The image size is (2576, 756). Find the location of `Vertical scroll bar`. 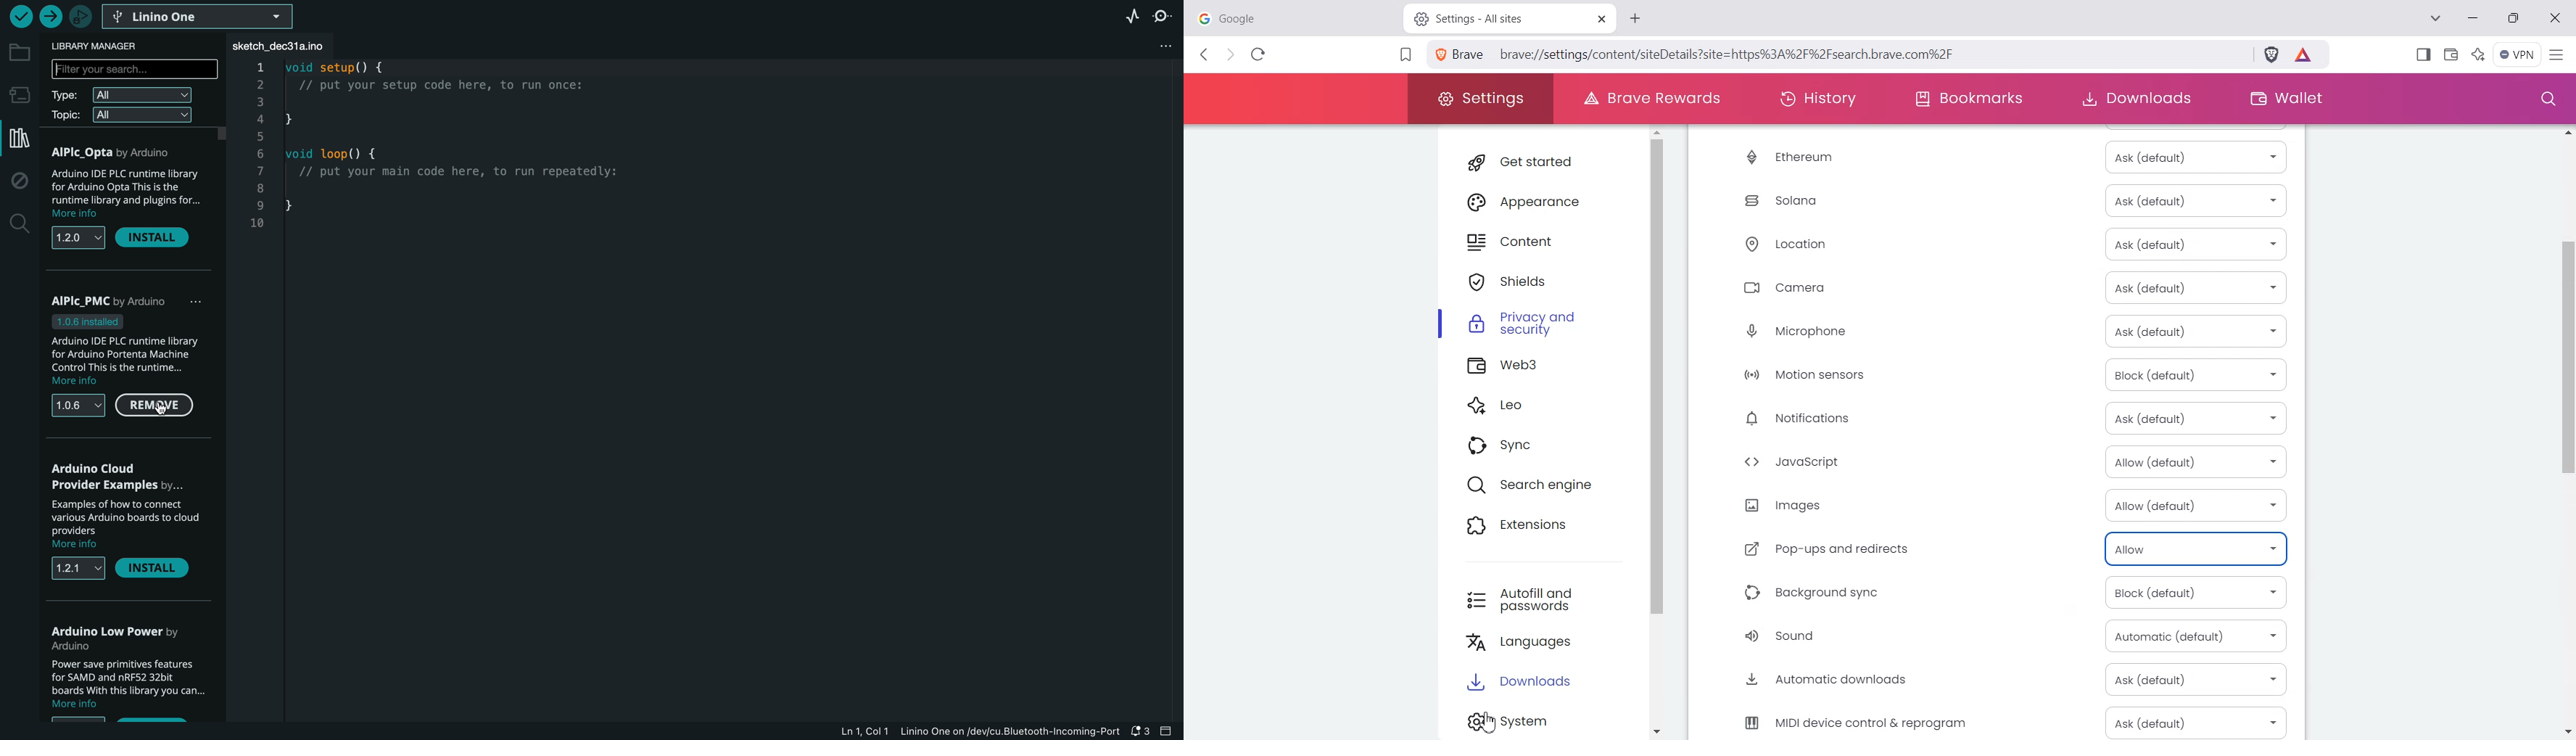

Vertical scroll bar is located at coordinates (2567, 430).